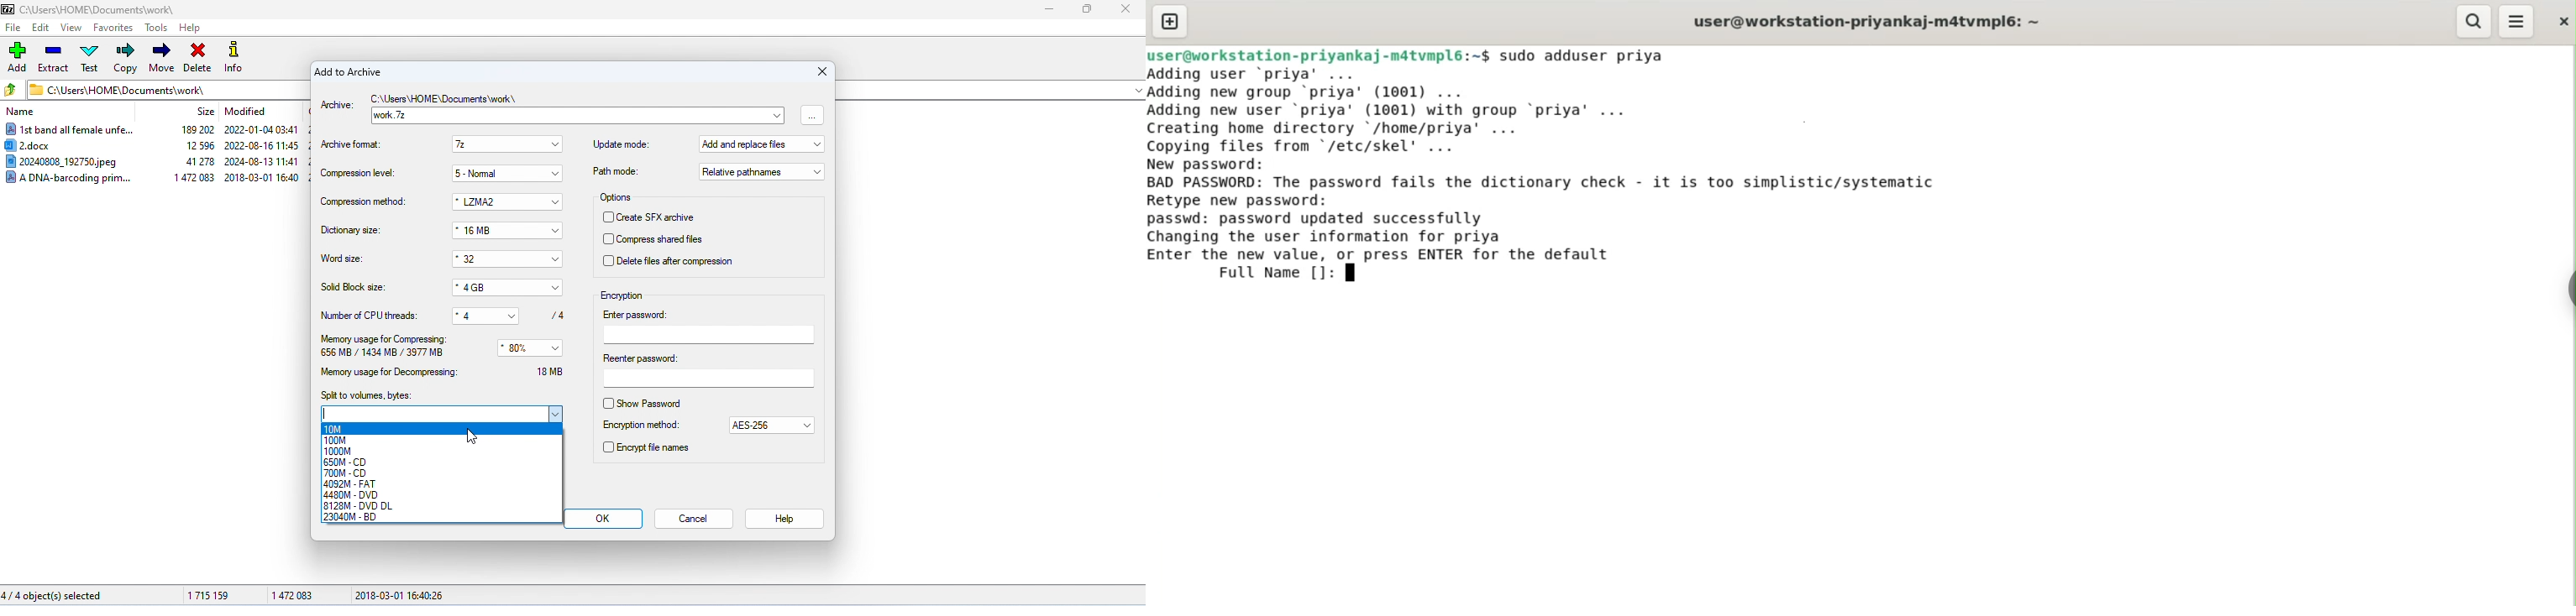 This screenshot has height=616, width=2576. What do you see at coordinates (352, 231) in the screenshot?
I see `dictionary size` at bounding box center [352, 231].